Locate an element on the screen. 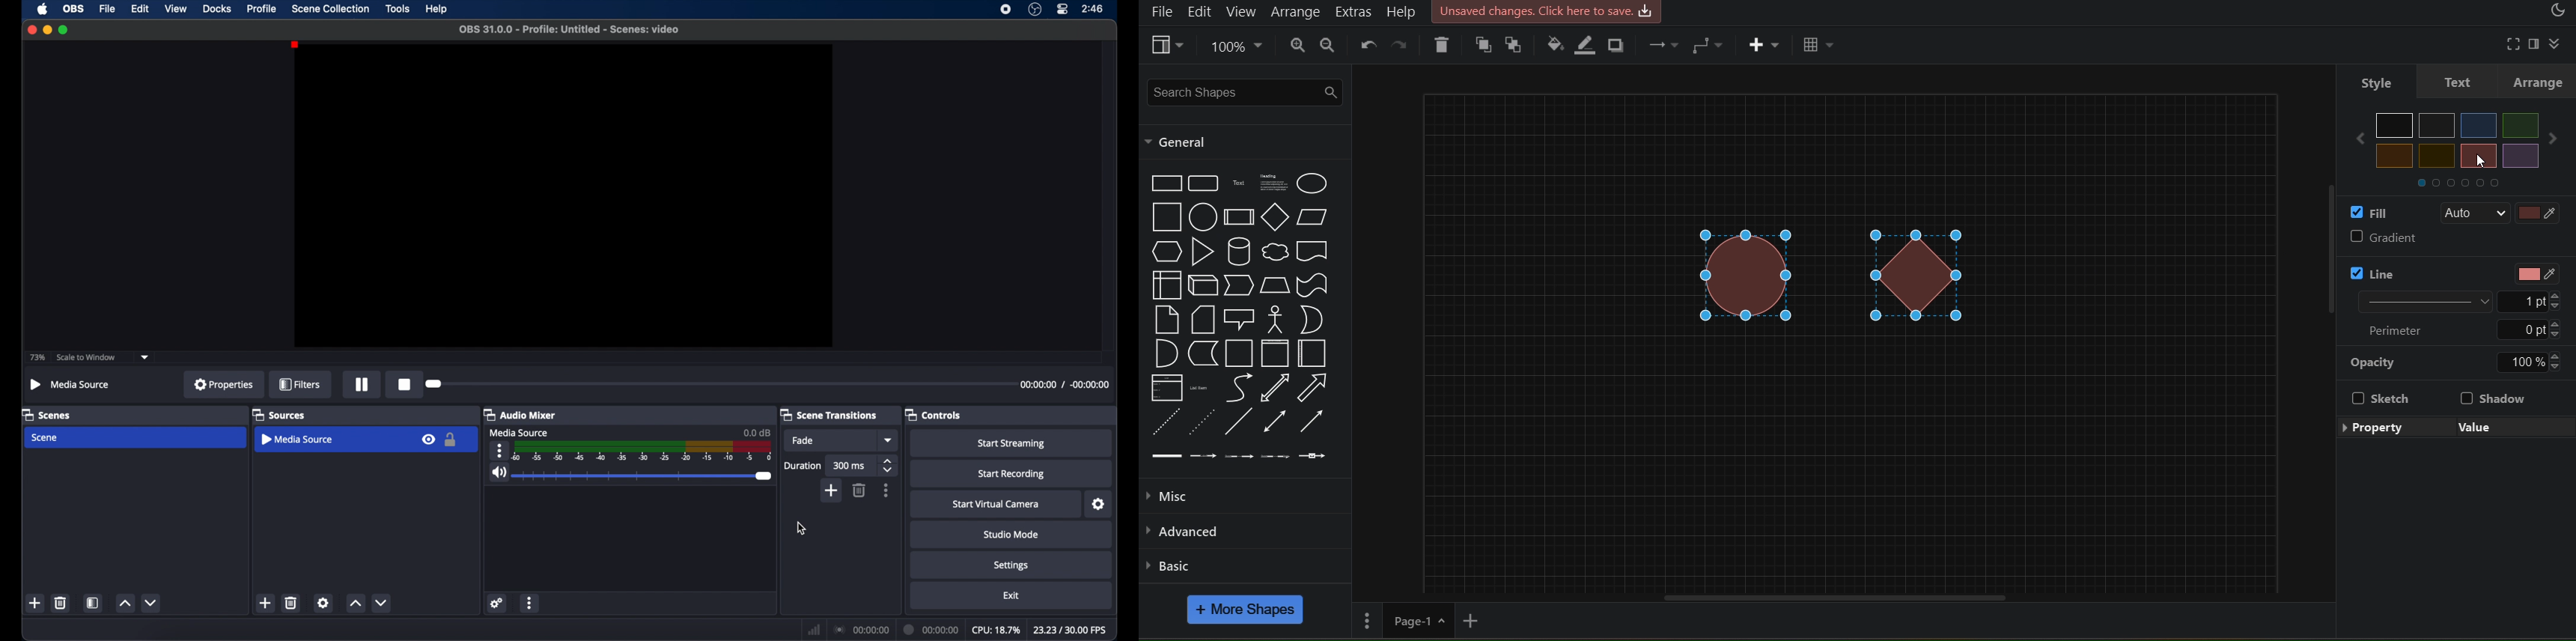  Connector with label is located at coordinates (1202, 455).